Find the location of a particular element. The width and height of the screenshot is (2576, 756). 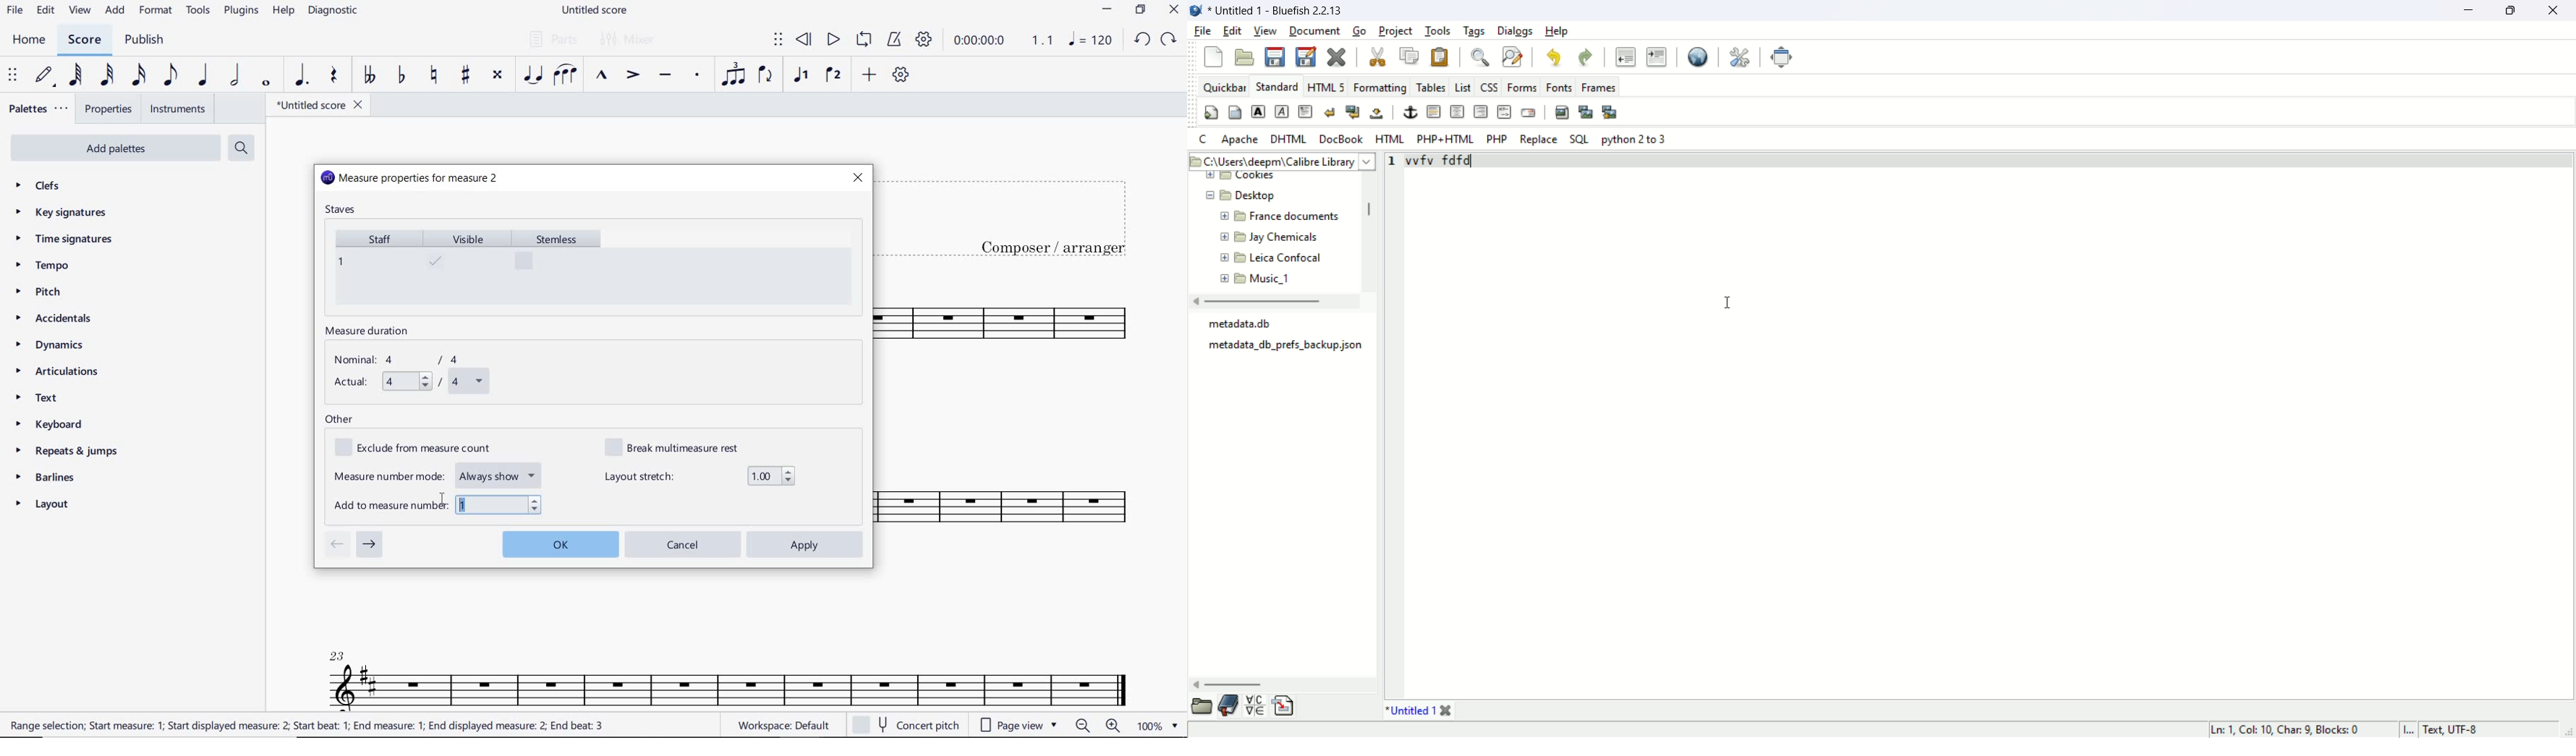

ACCIDENTALS is located at coordinates (60, 318).